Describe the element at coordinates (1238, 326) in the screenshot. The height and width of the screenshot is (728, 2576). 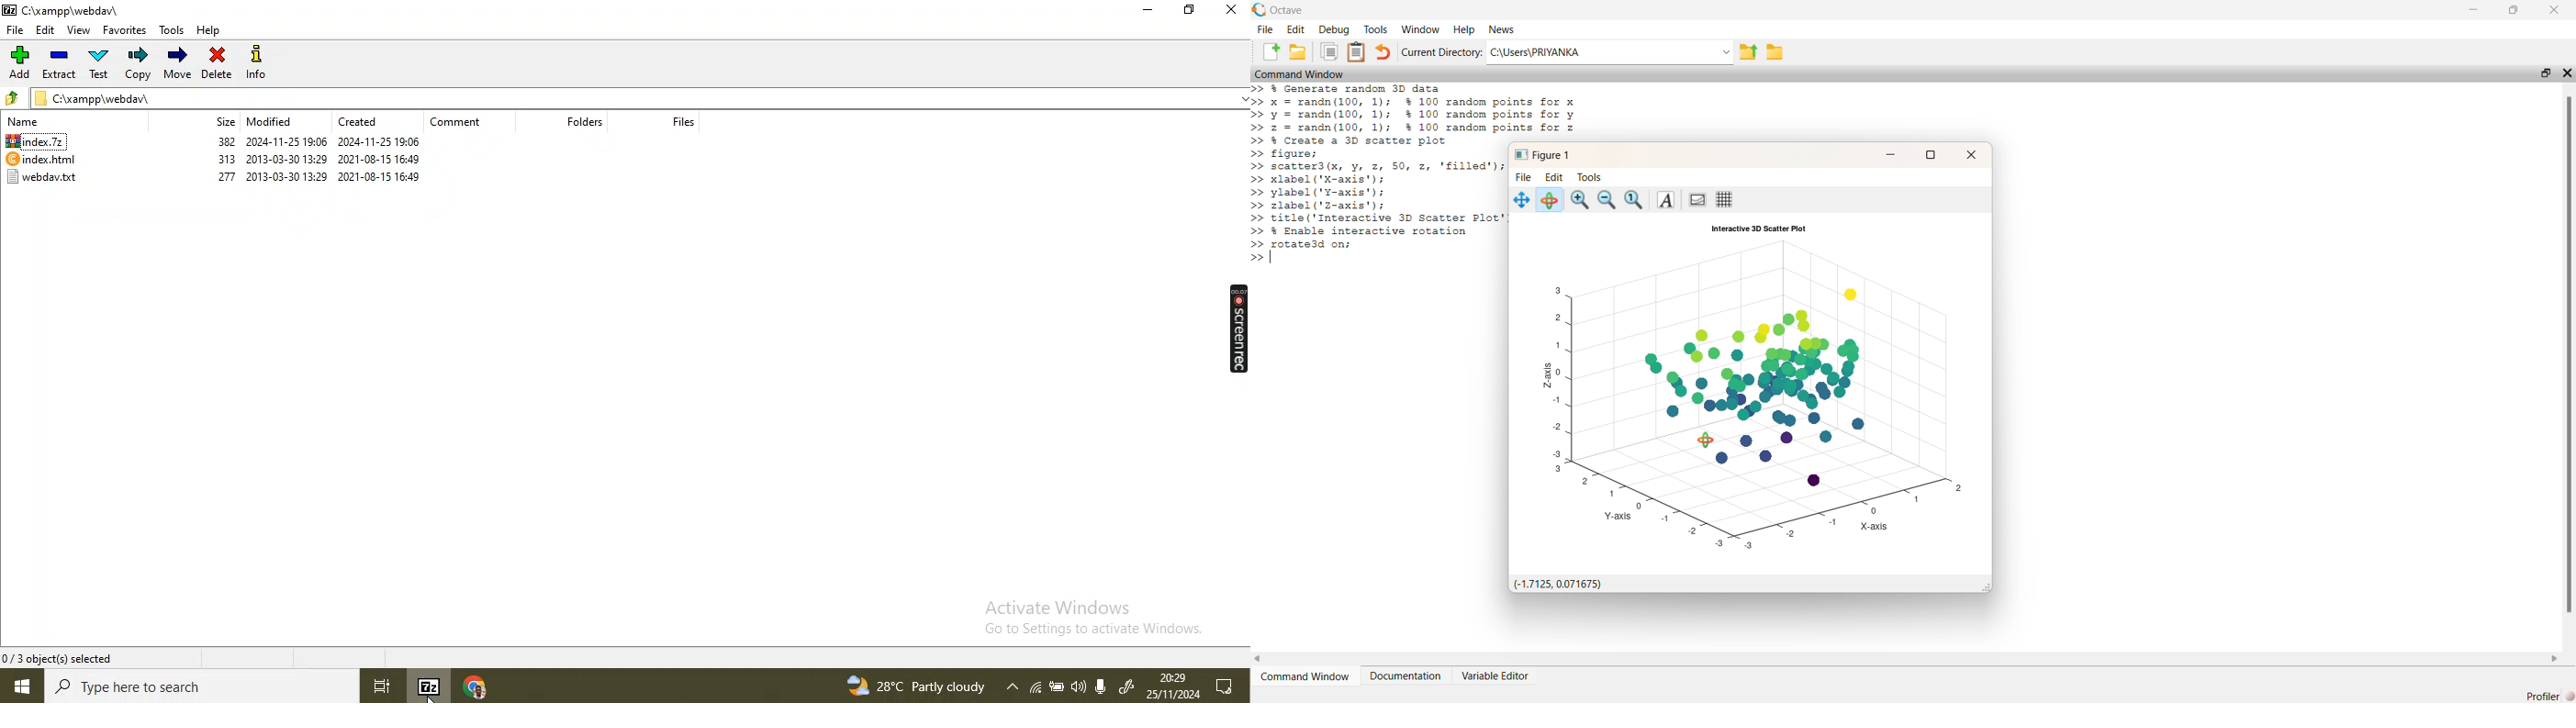
I see `screen rec` at that location.